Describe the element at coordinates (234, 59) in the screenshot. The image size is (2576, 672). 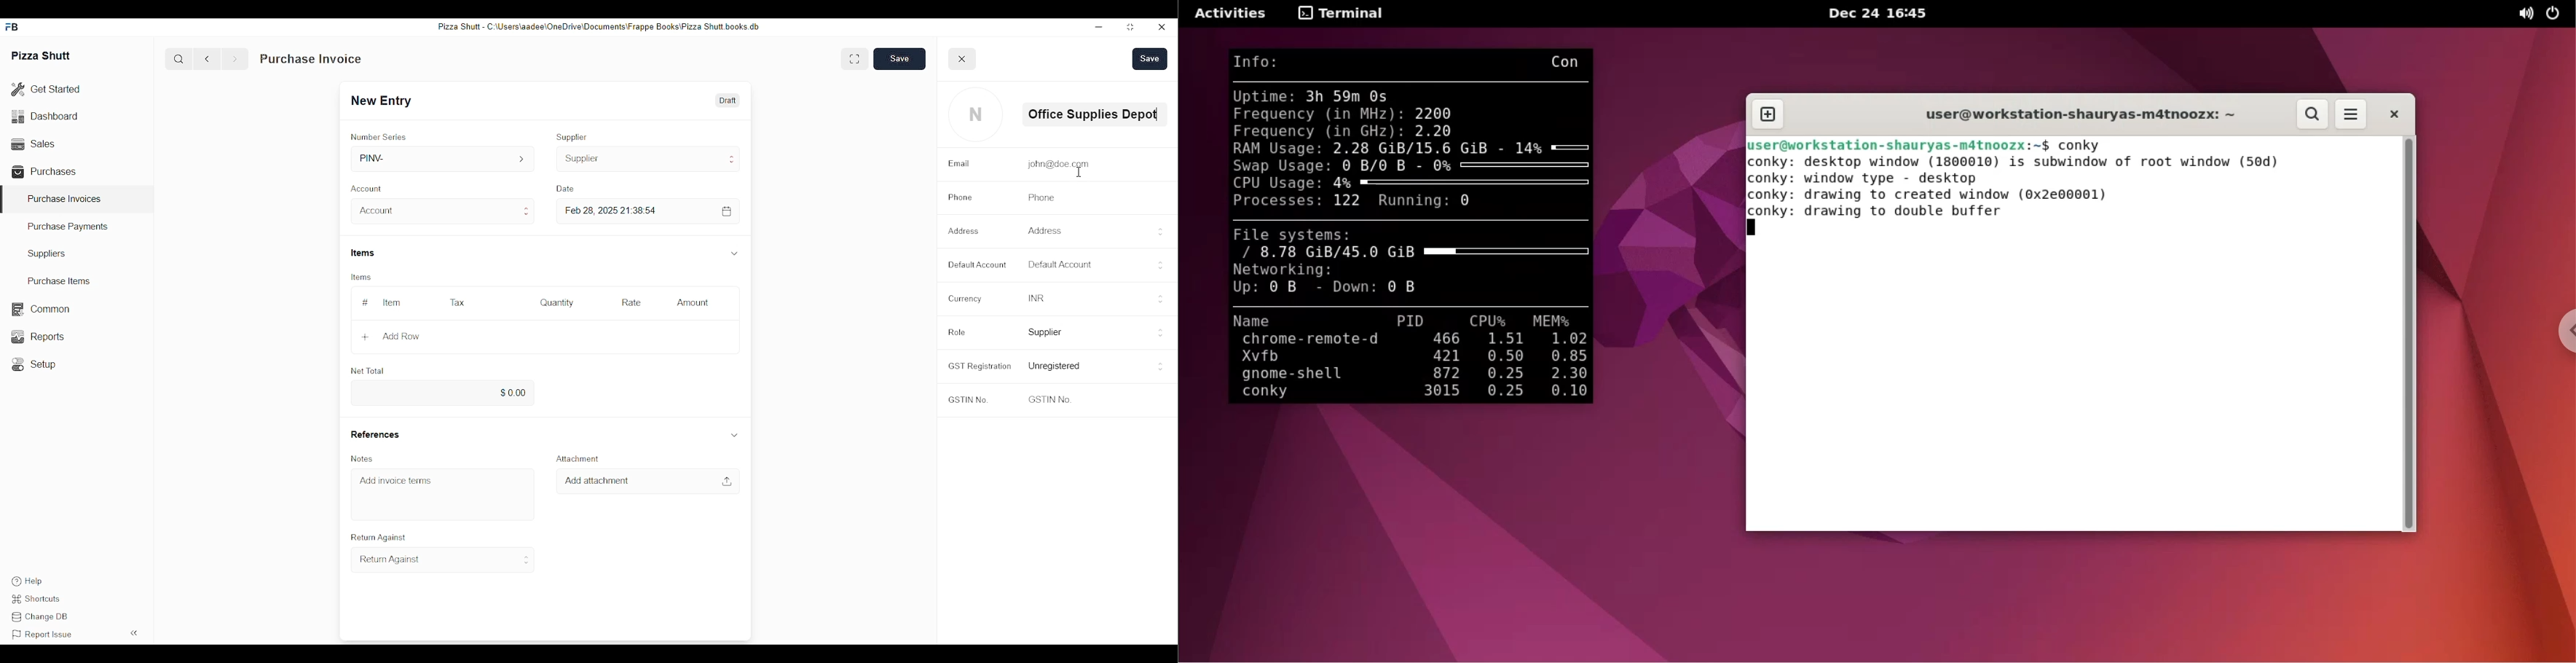
I see `forward` at that location.